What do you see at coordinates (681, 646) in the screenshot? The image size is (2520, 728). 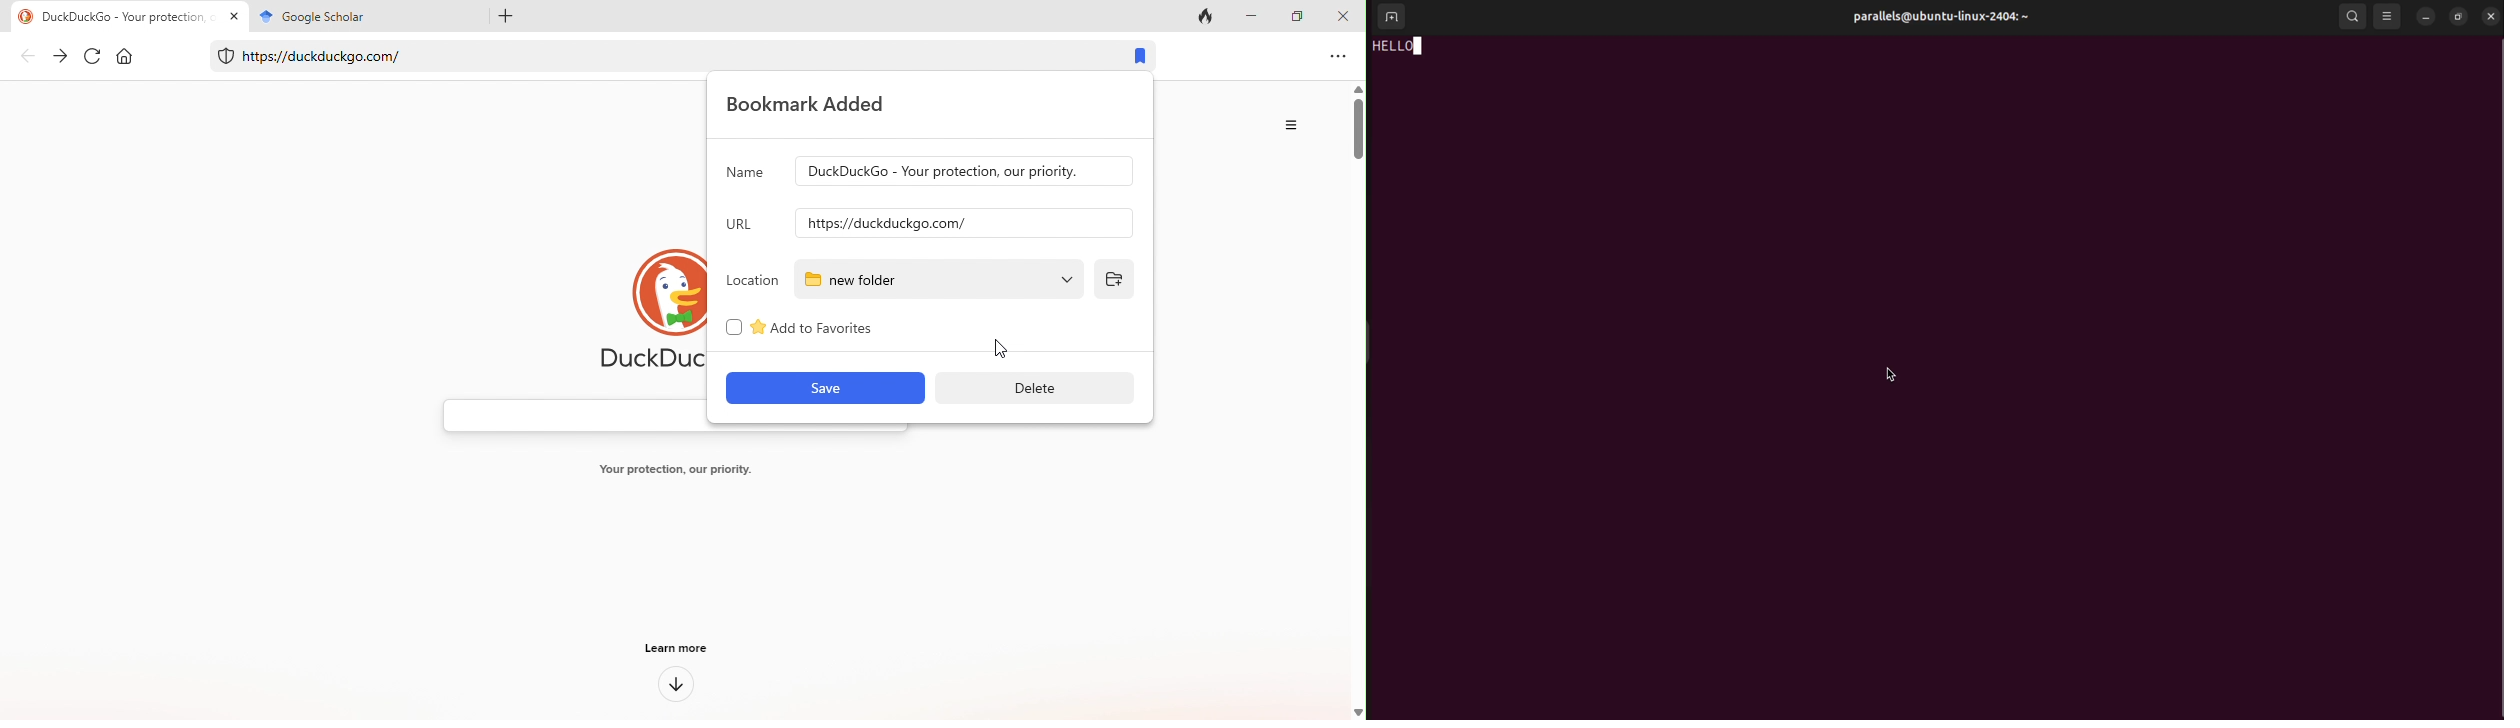 I see `learn more` at bounding box center [681, 646].